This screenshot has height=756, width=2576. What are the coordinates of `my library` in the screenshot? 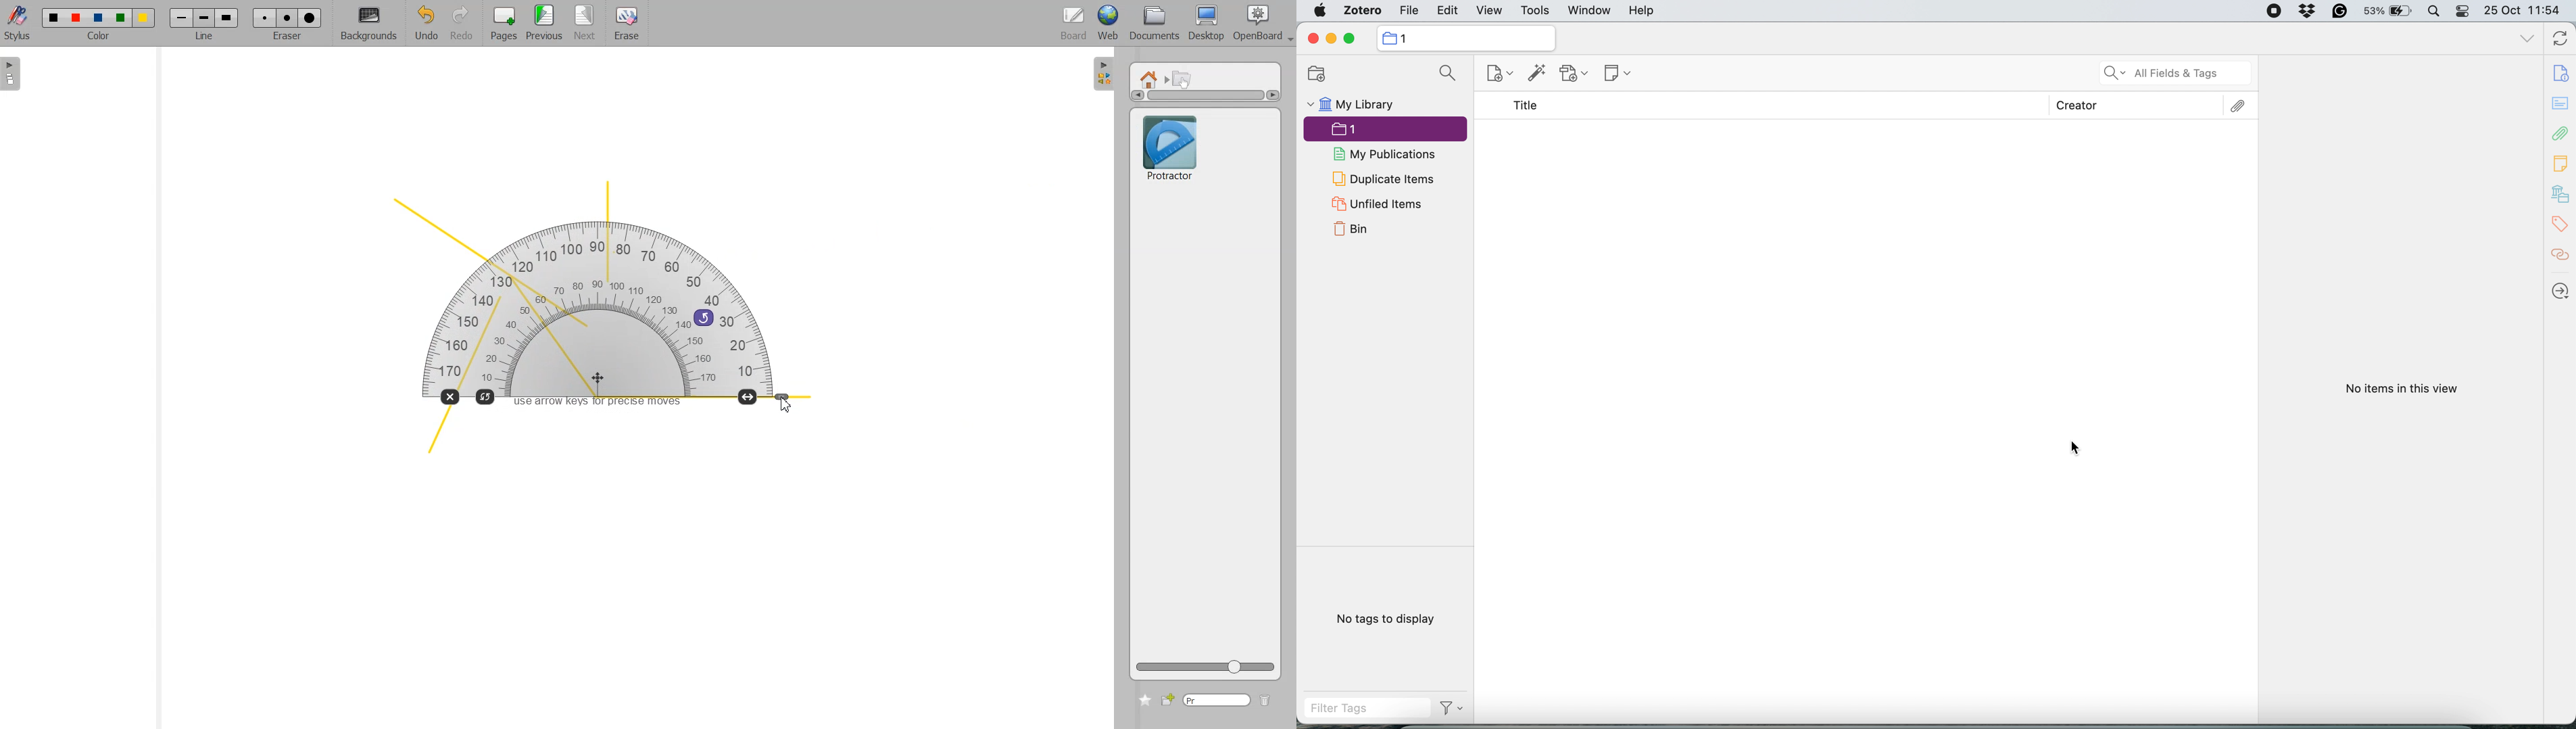 It's located at (1467, 38).